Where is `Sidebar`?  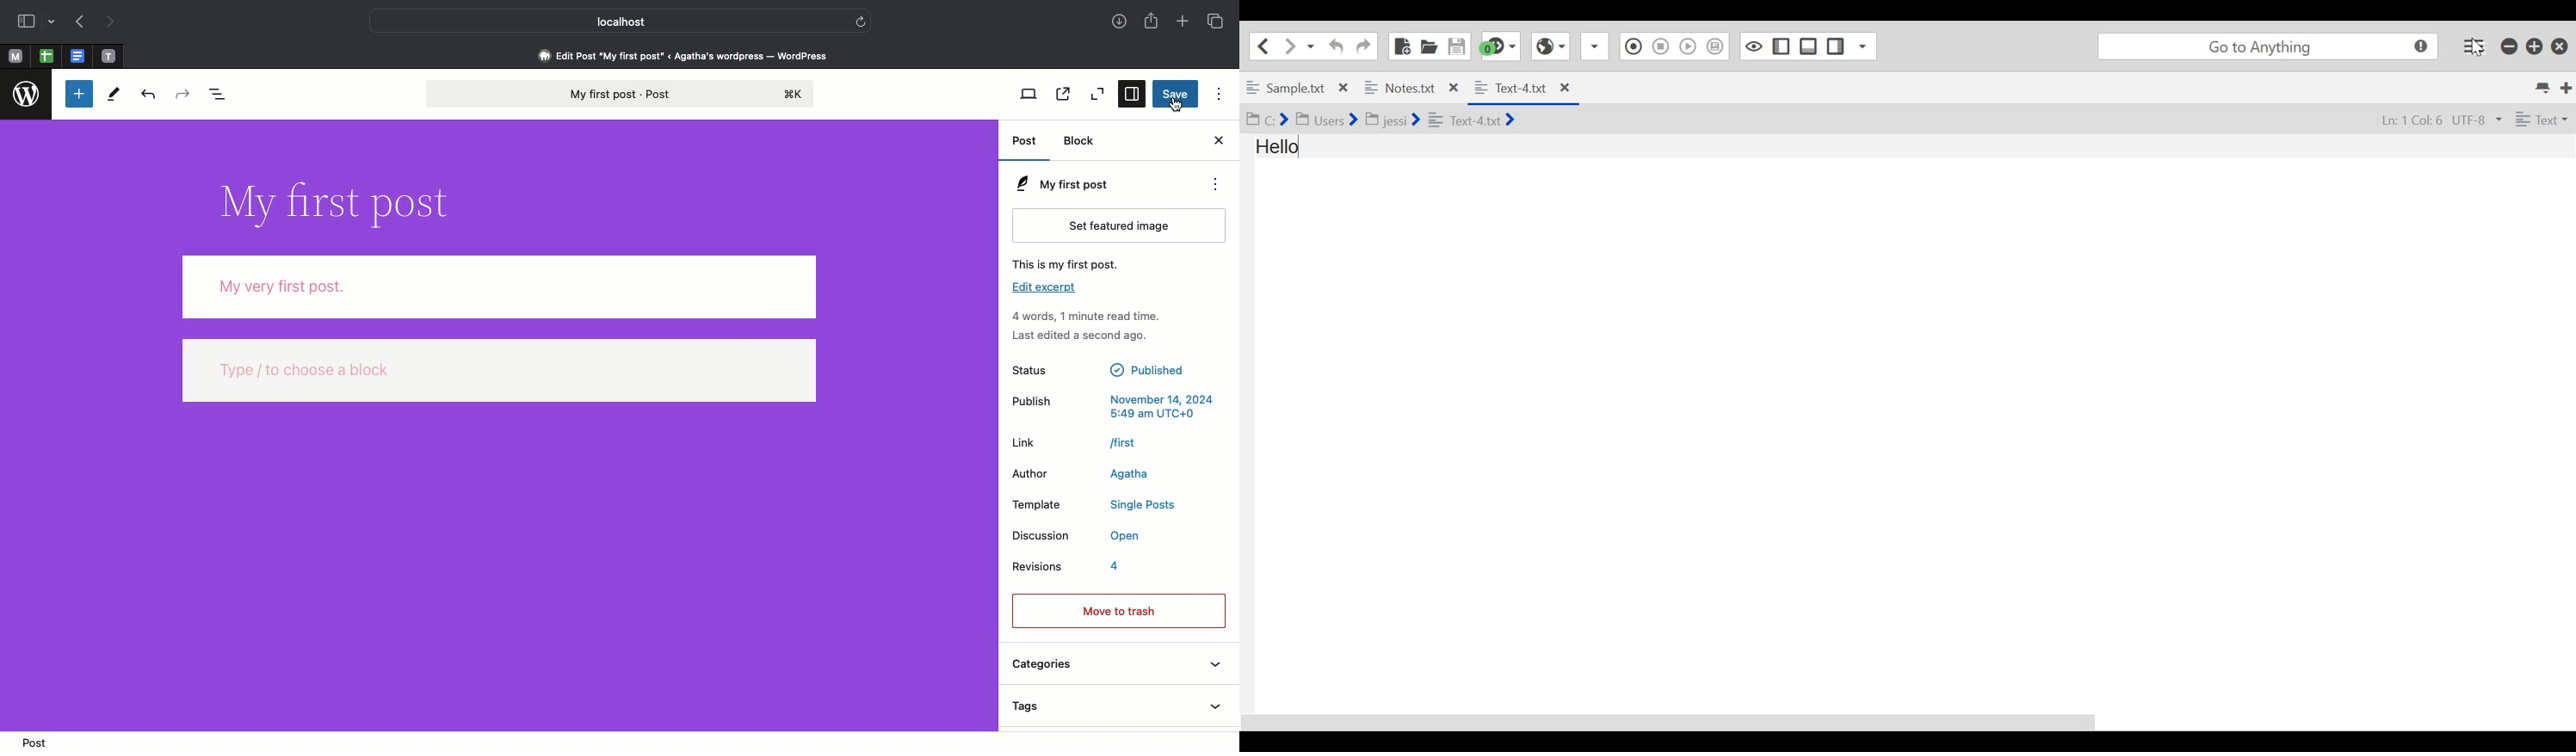 Sidebar is located at coordinates (37, 22).